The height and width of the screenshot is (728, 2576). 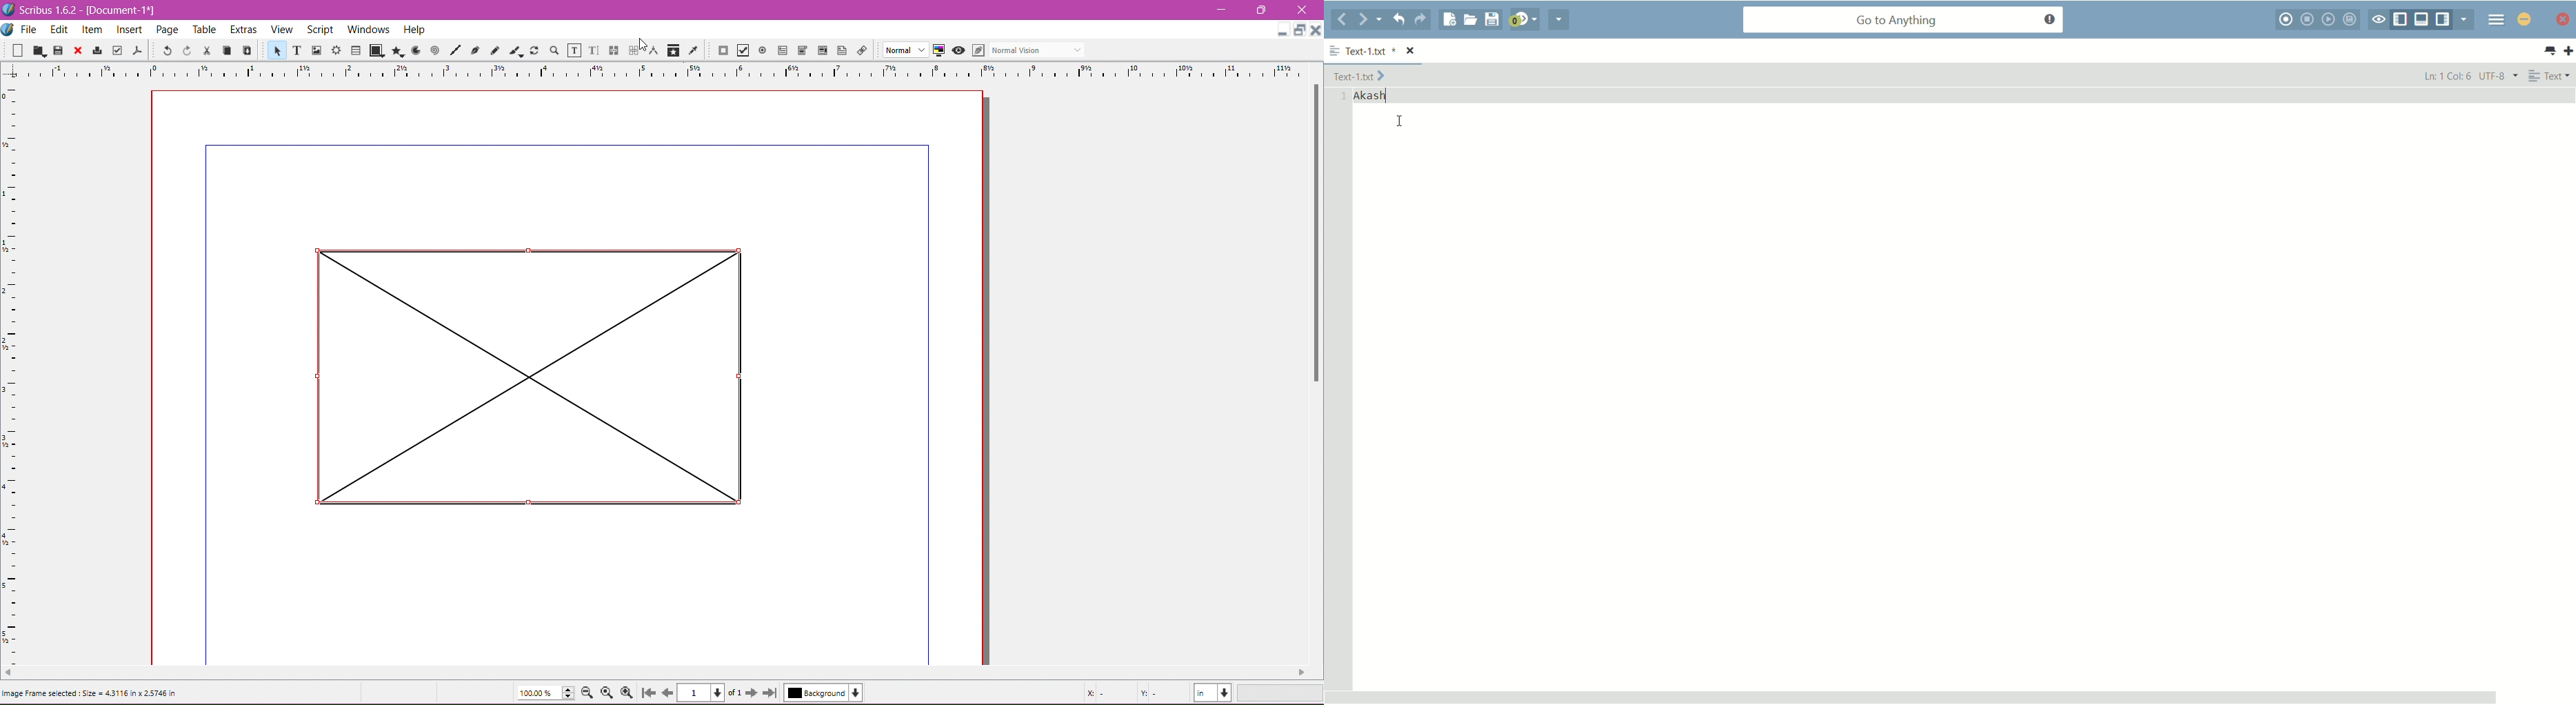 What do you see at coordinates (97, 50) in the screenshot?
I see `Print` at bounding box center [97, 50].